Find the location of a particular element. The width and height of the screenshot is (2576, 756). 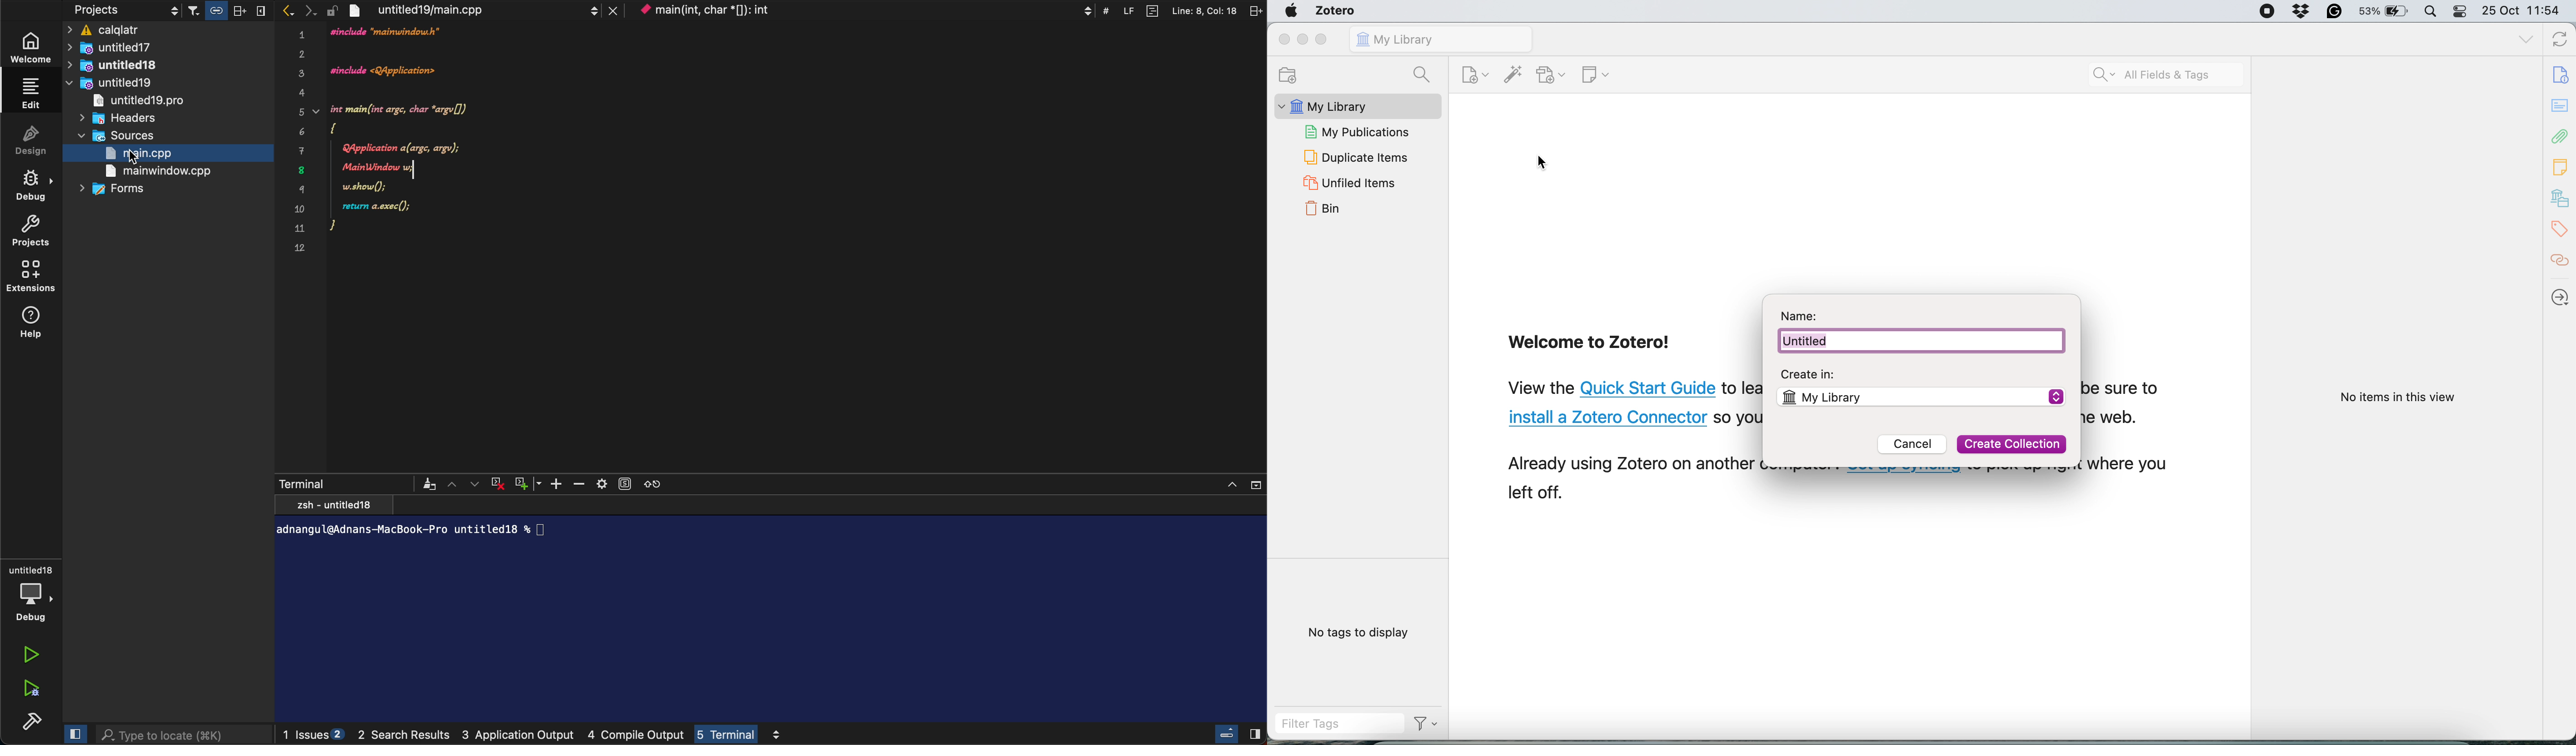

search is located at coordinates (1424, 74).